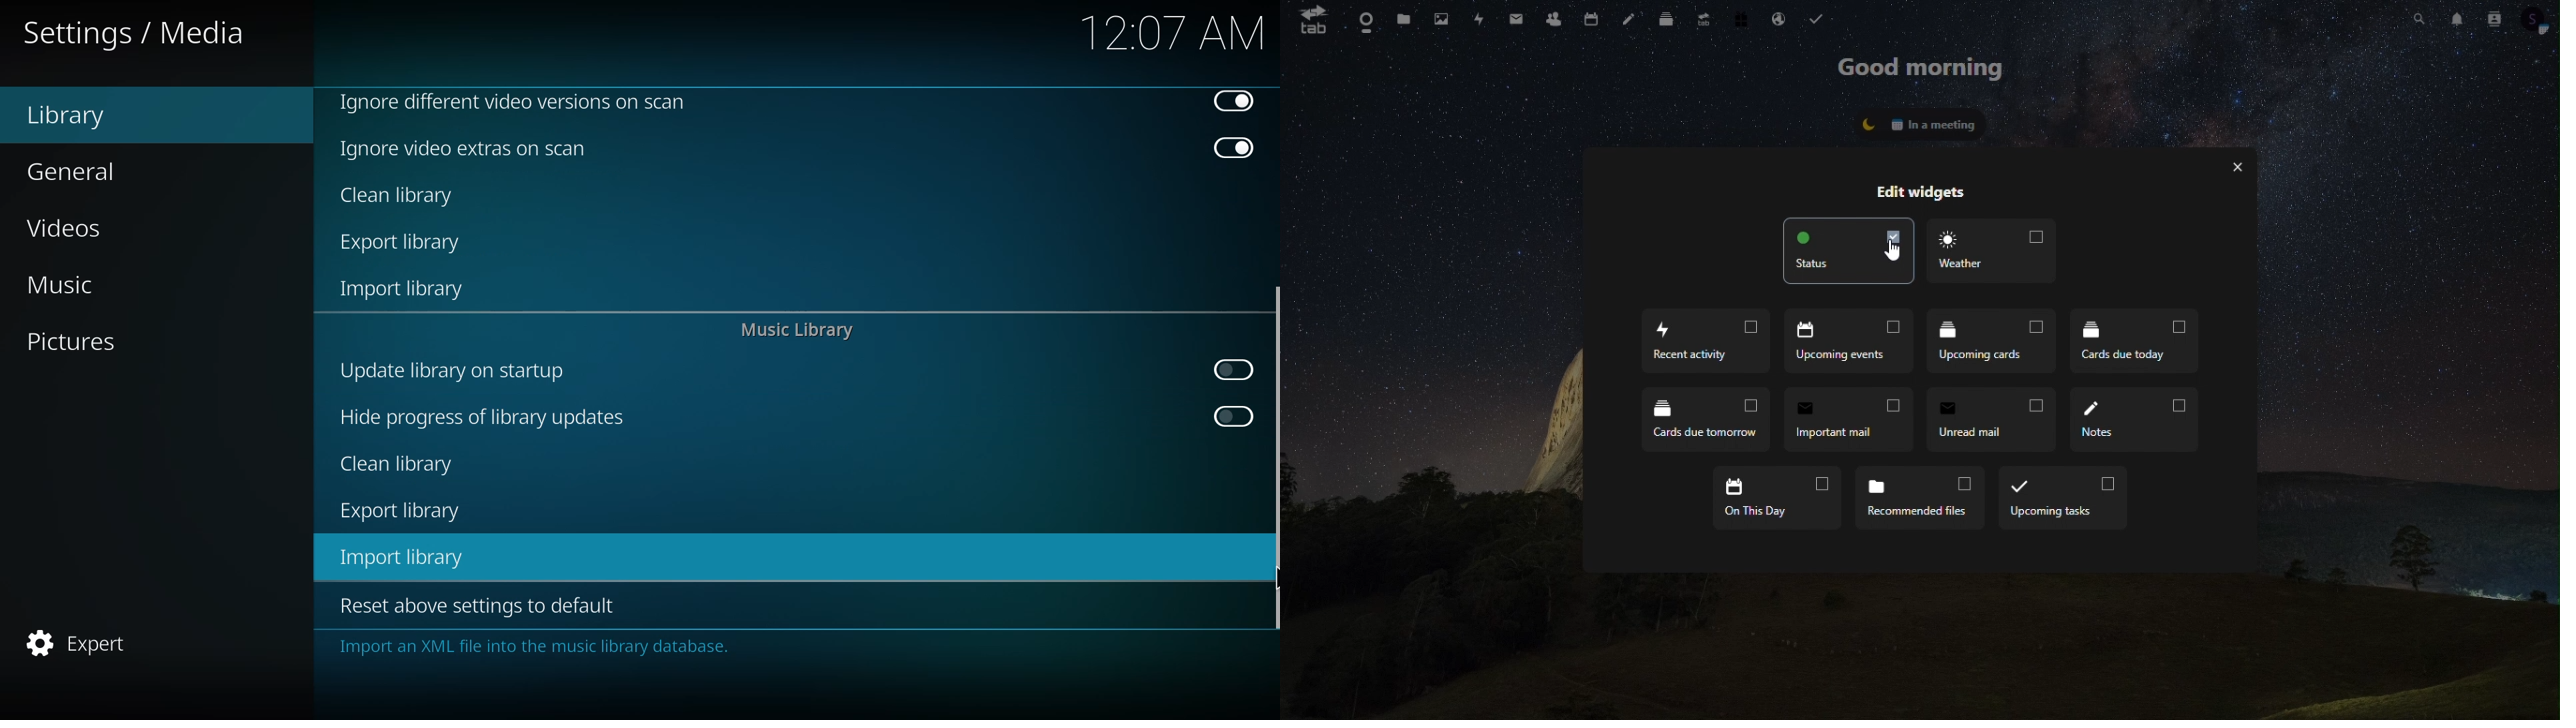 This screenshot has height=728, width=2576. I want to click on notification, so click(2456, 17).